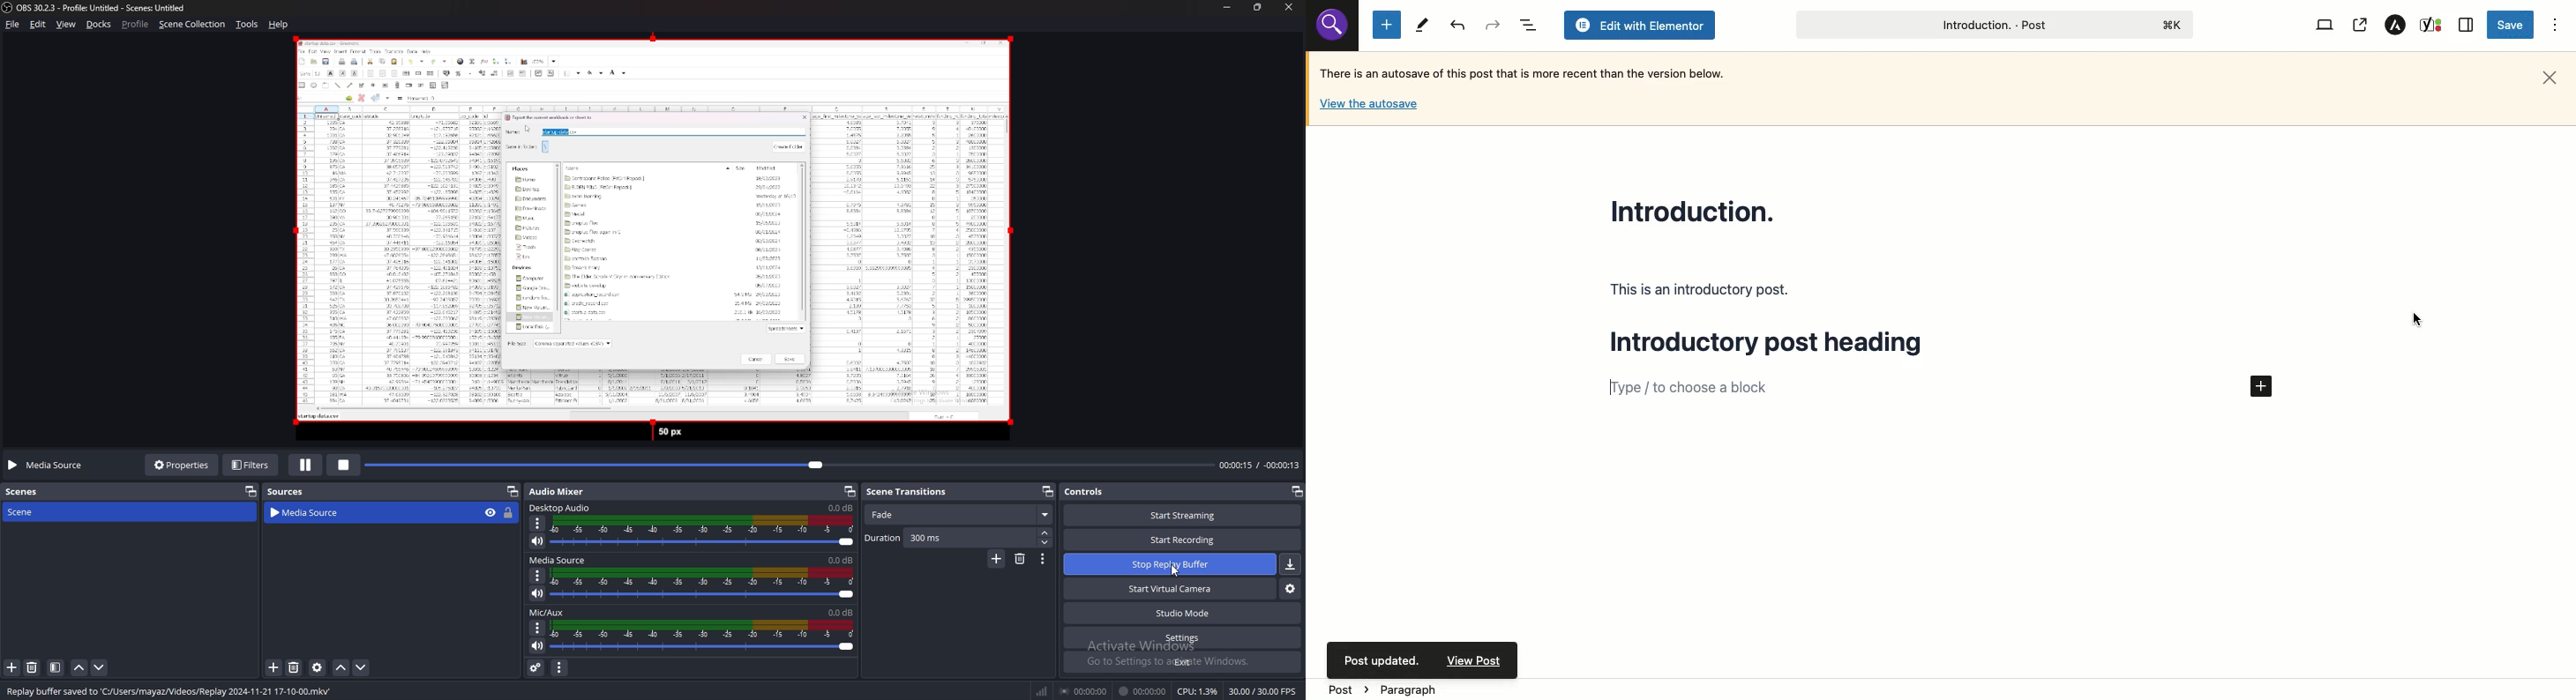  Describe the element at coordinates (180, 466) in the screenshot. I see `properties` at that location.